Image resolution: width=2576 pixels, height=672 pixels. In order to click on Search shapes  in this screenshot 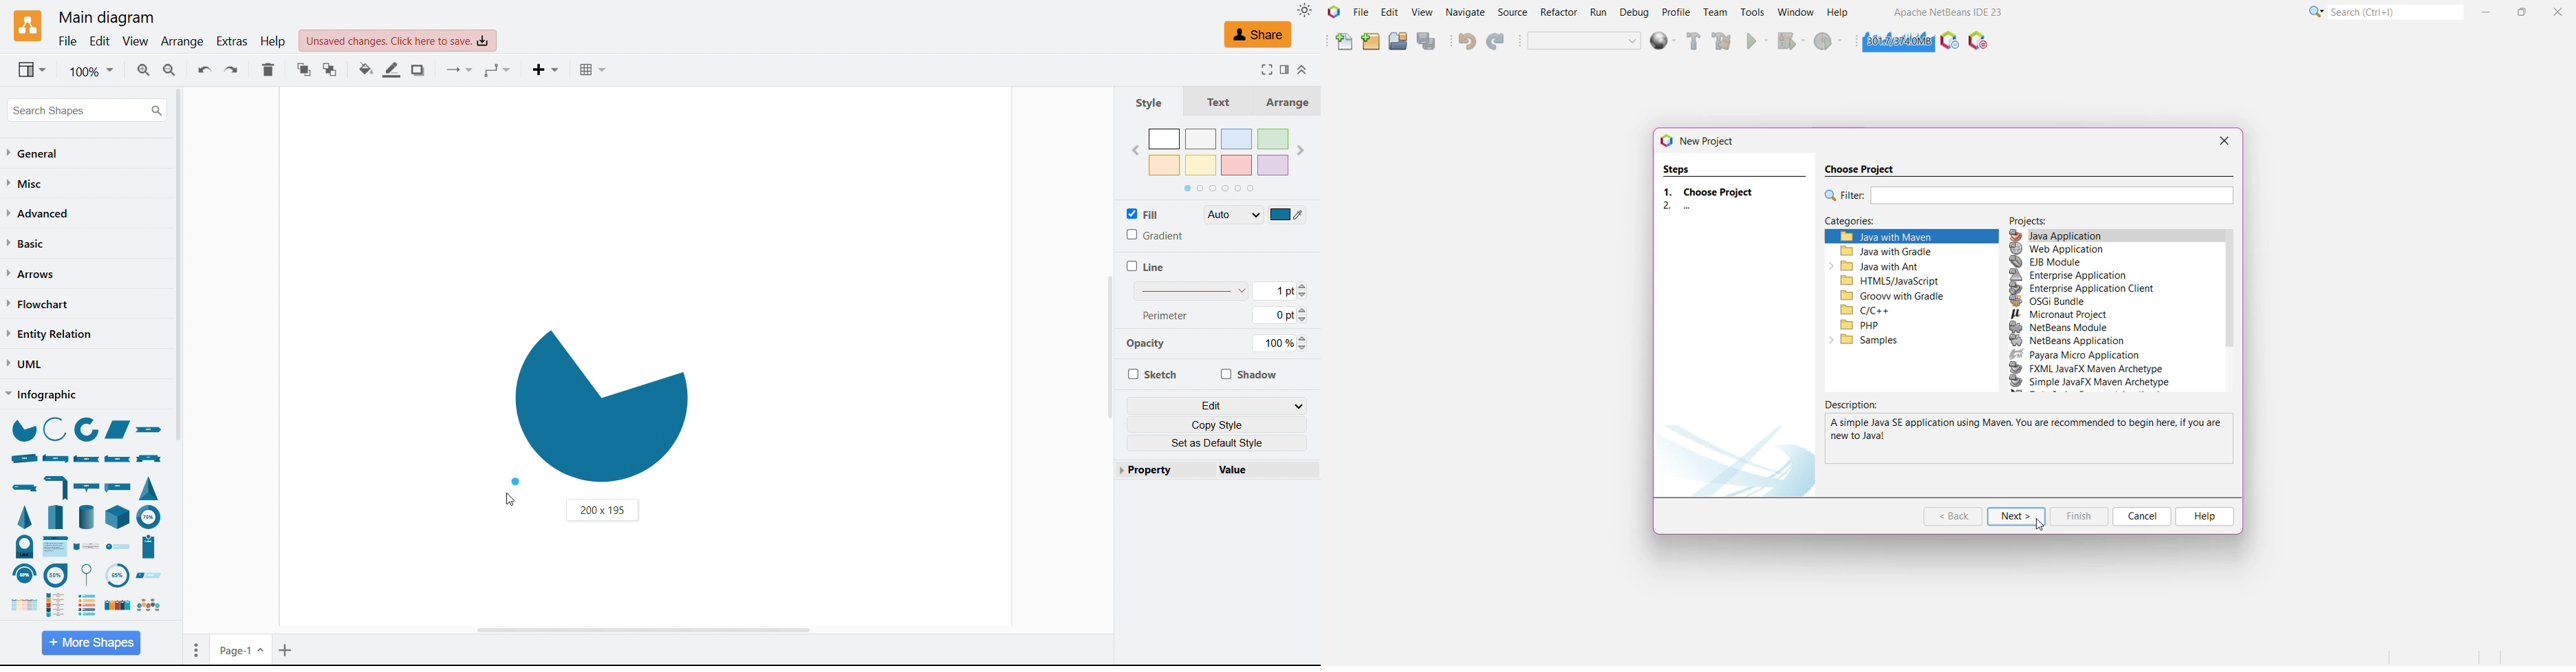, I will do `click(87, 110)`.